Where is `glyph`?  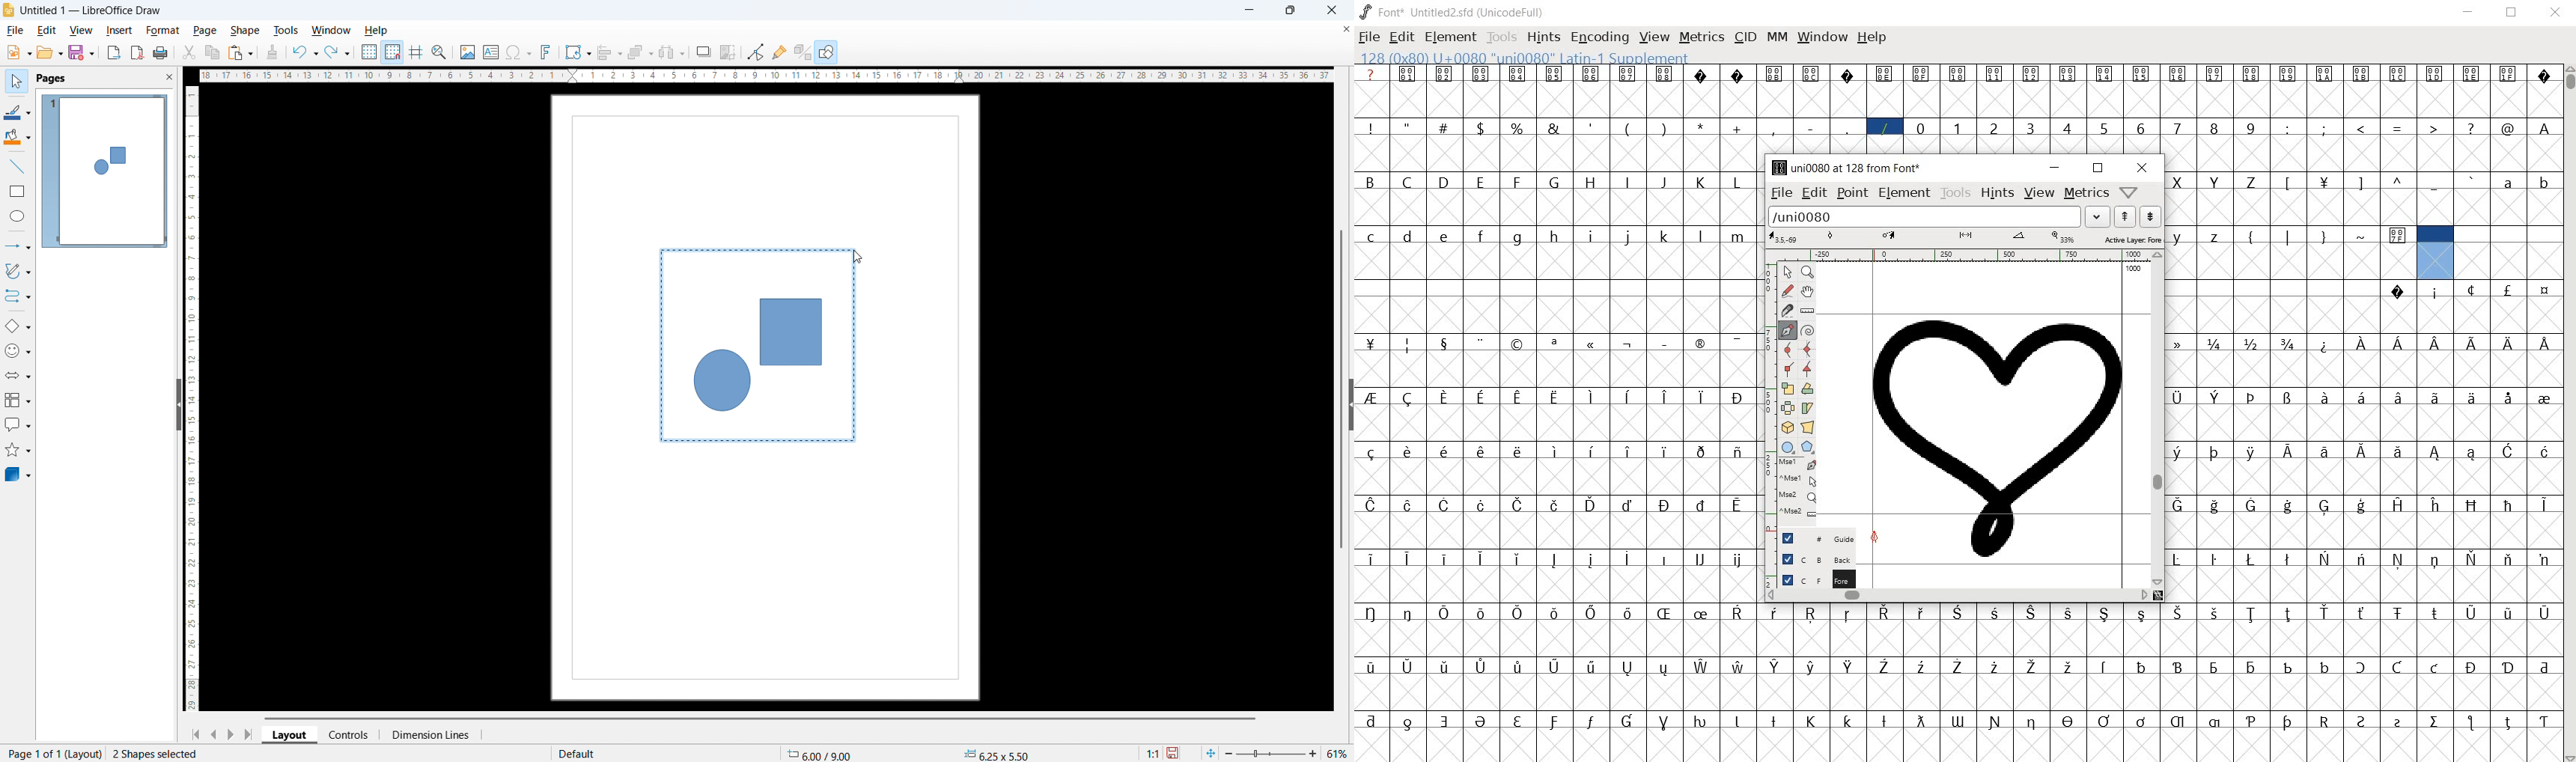
glyph is located at coordinates (2176, 559).